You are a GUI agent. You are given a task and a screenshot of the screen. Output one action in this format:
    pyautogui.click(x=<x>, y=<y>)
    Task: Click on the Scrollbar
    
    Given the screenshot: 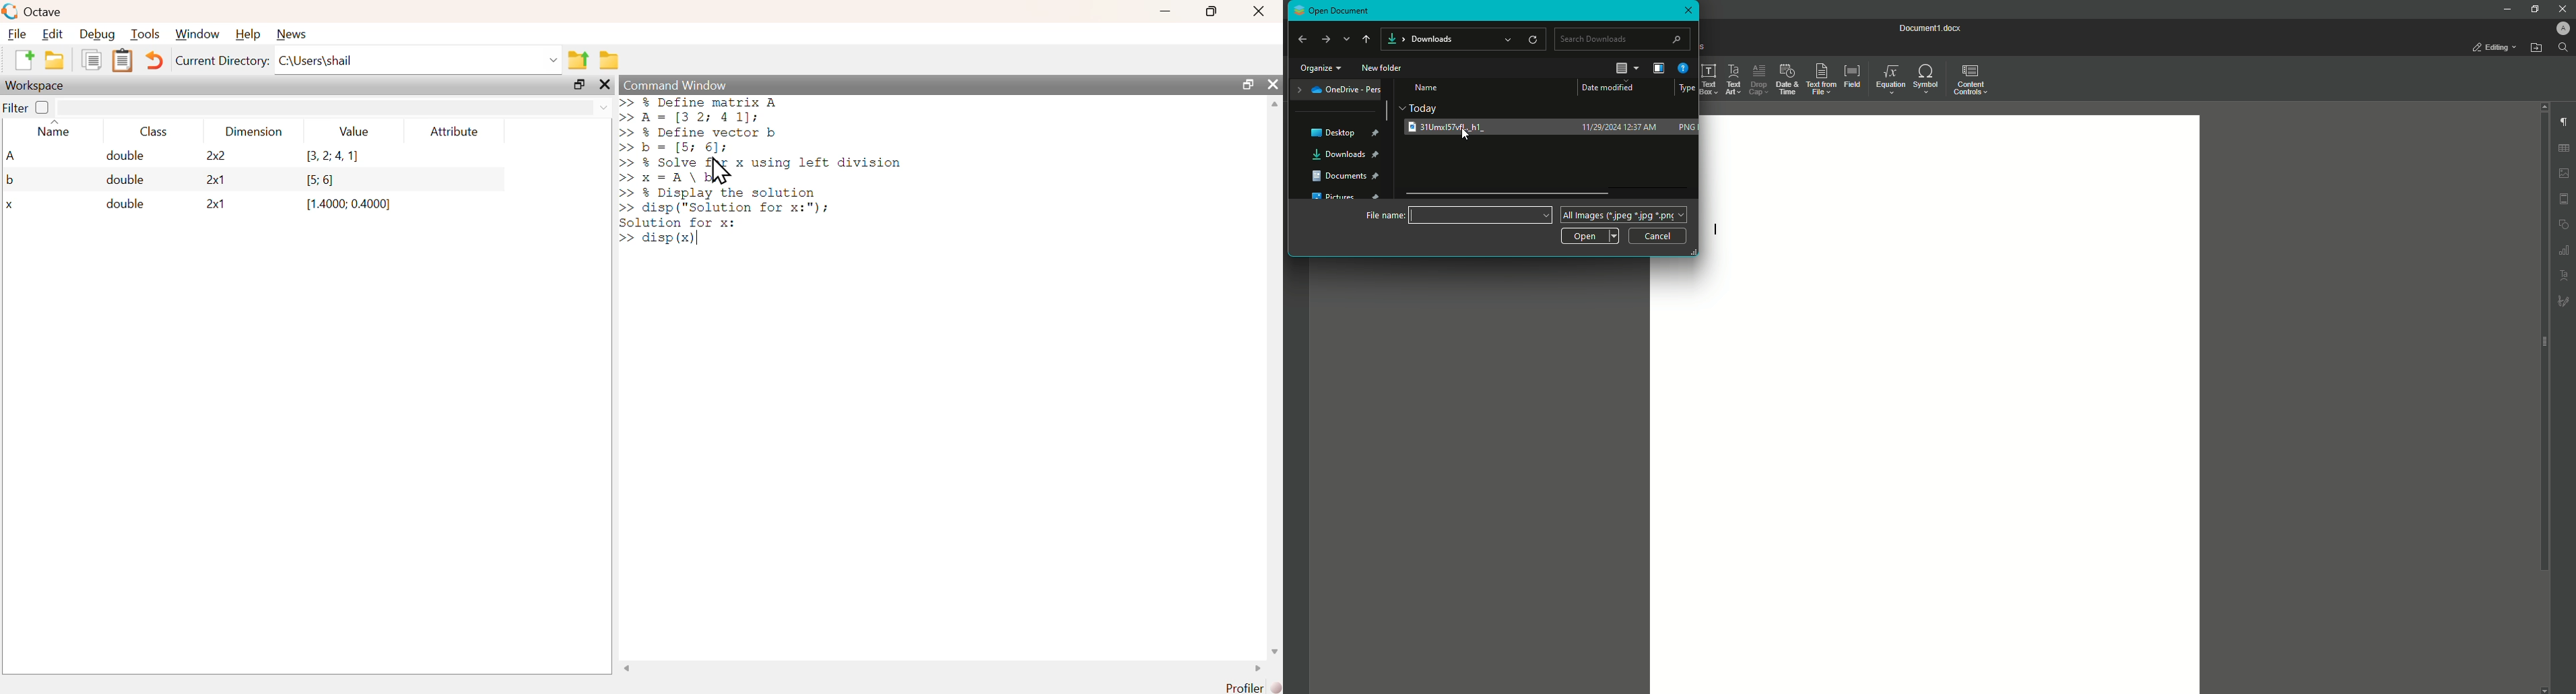 What is the action you would take?
    pyautogui.click(x=1509, y=191)
    